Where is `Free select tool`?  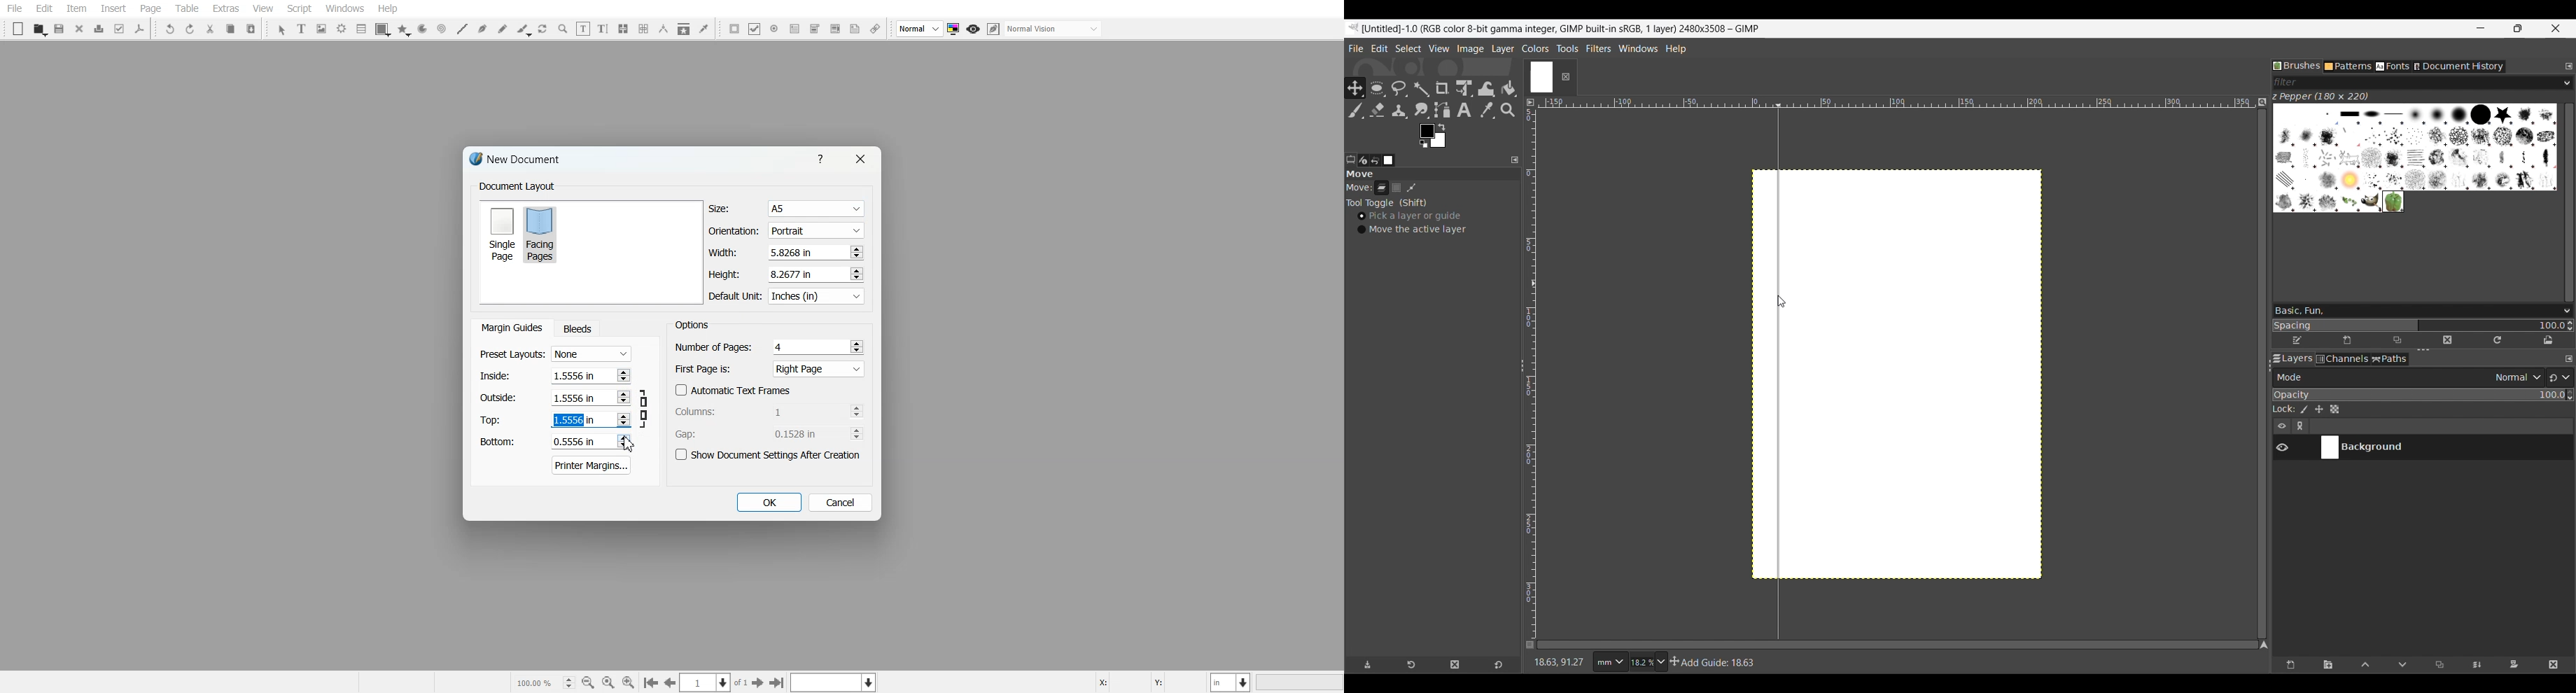
Free select tool is located at coordinates (1399, 88).